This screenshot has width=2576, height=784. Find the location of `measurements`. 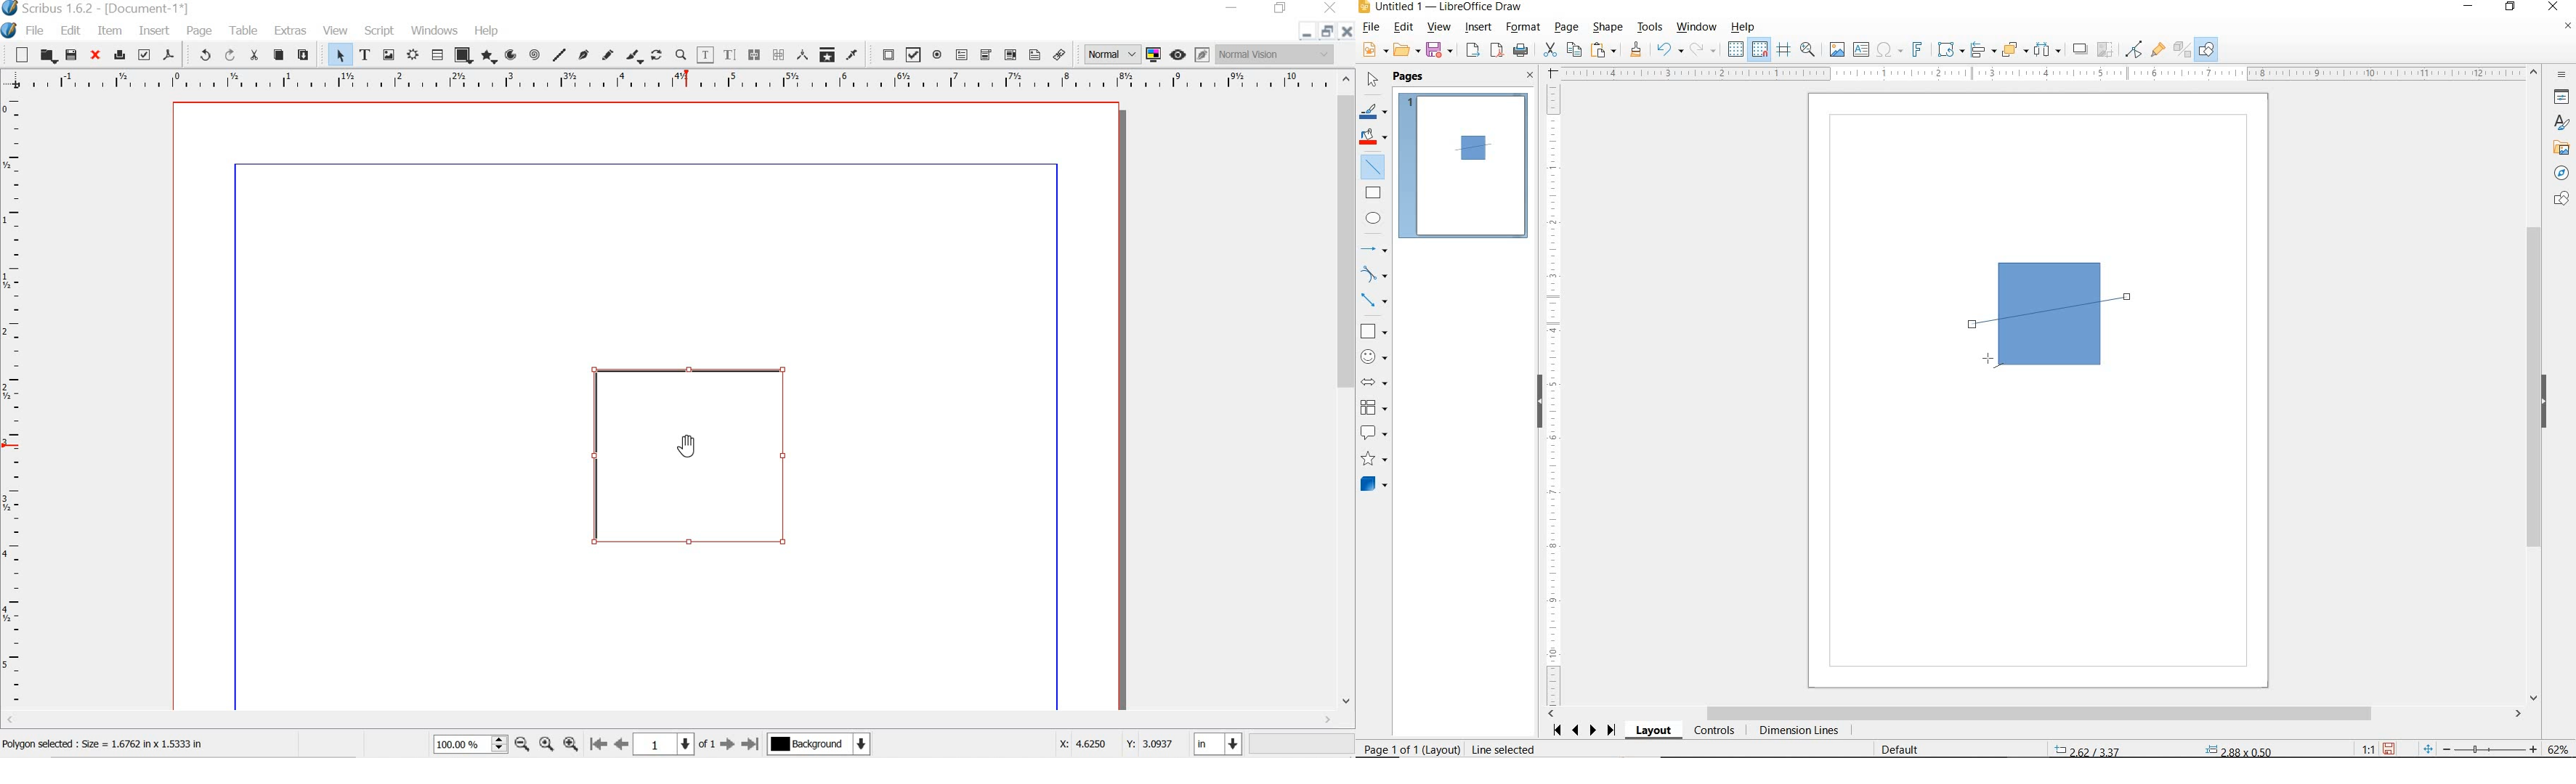

measurements is located at coordinates (800, 54).